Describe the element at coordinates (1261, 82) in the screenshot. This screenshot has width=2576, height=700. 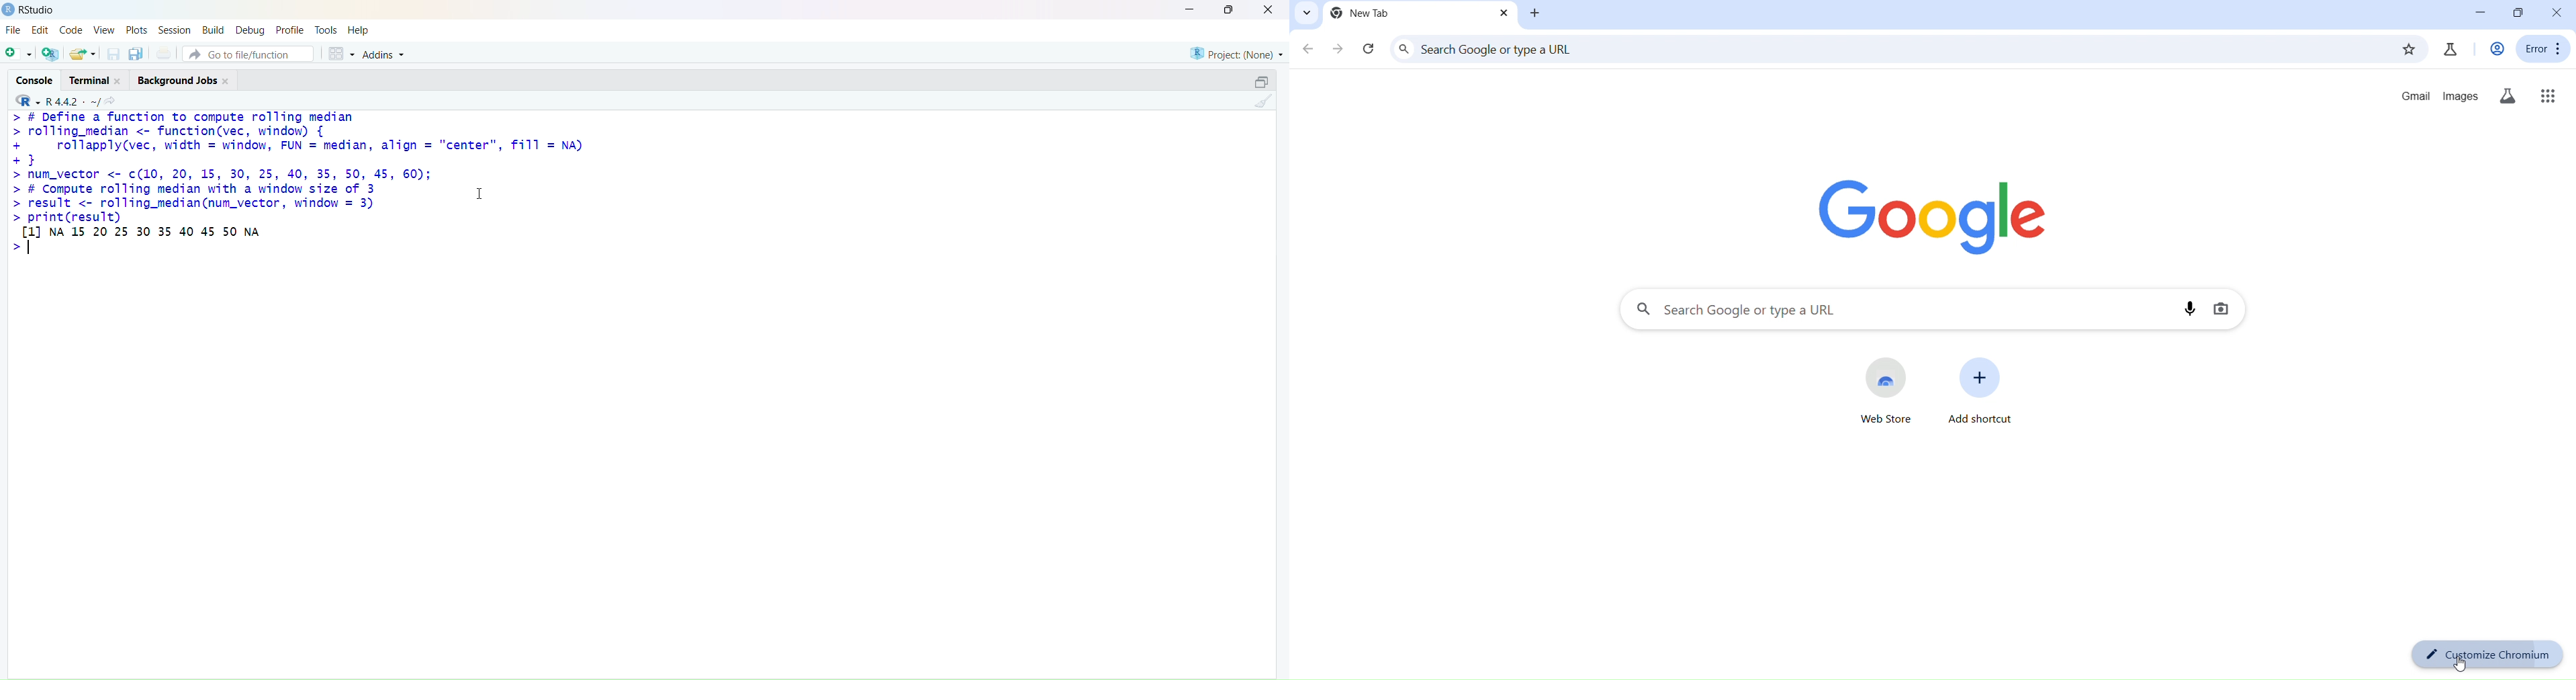
I see `open in separate window` at that location.